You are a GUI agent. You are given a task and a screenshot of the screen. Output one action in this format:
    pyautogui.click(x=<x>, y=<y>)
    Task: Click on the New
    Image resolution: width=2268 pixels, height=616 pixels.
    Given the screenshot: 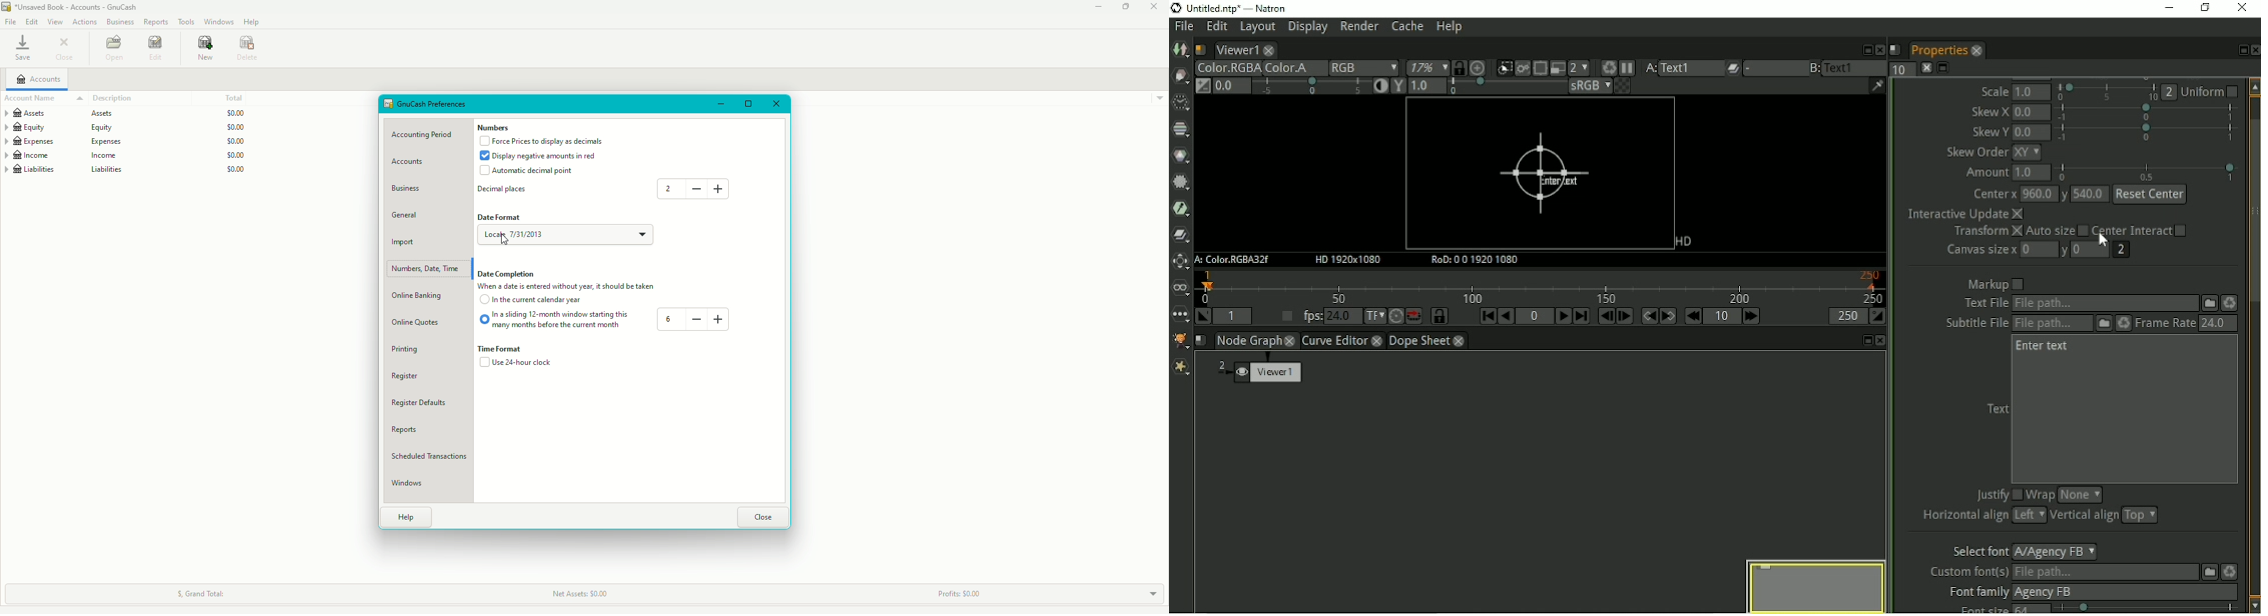 What is the action you would take?
    pyautogui.click(x=203, y=49)
    